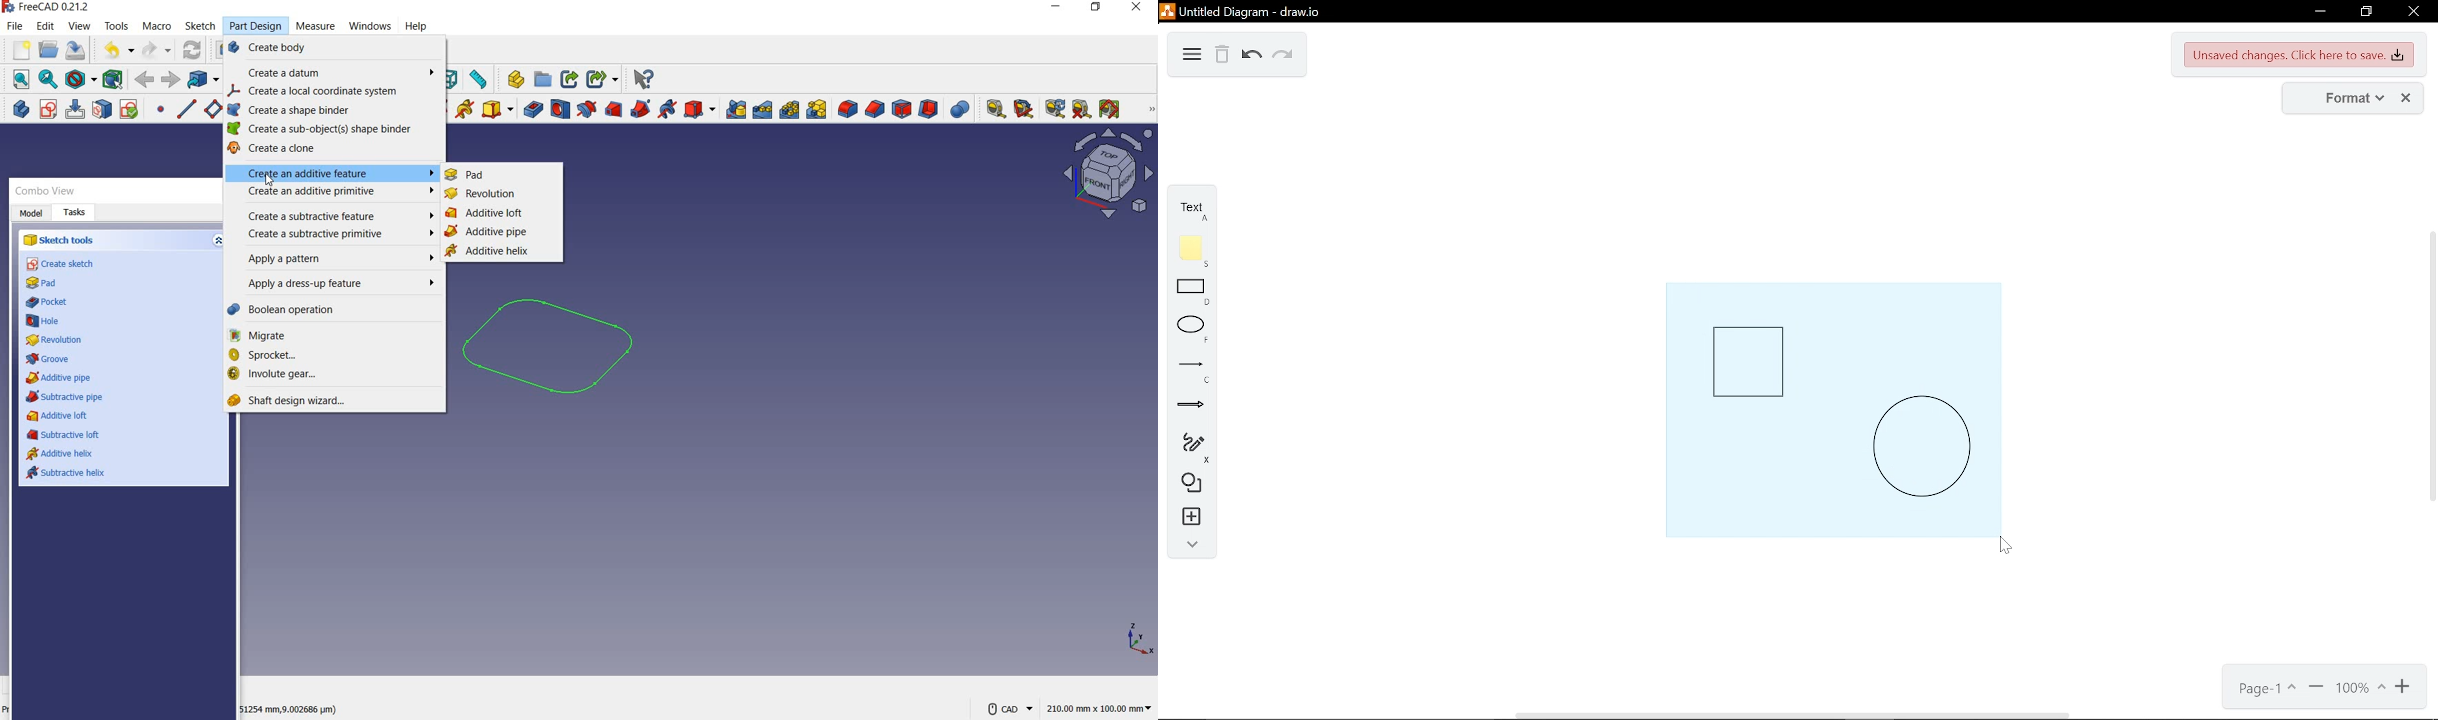  What do you see at coordinates (1058, 7) in the screenshot?
I see `minimize` at bounding box center [1058, 7].